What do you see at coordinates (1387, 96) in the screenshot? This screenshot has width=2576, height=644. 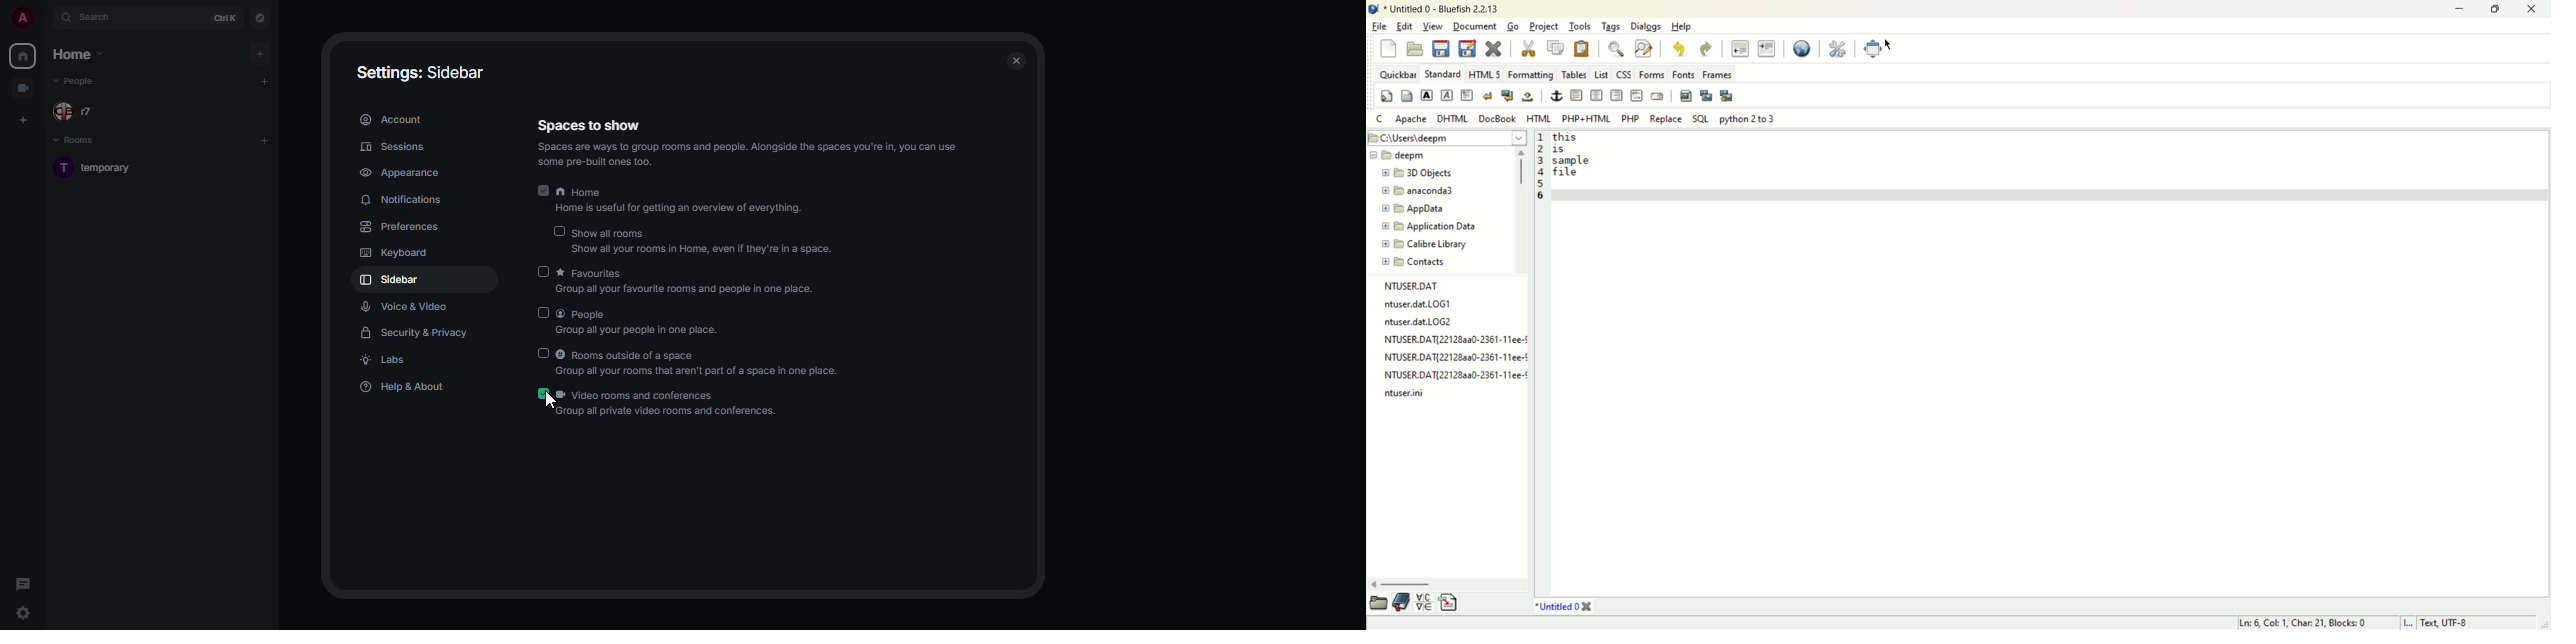 I see `quick start` at bounding box center [1387, 96].